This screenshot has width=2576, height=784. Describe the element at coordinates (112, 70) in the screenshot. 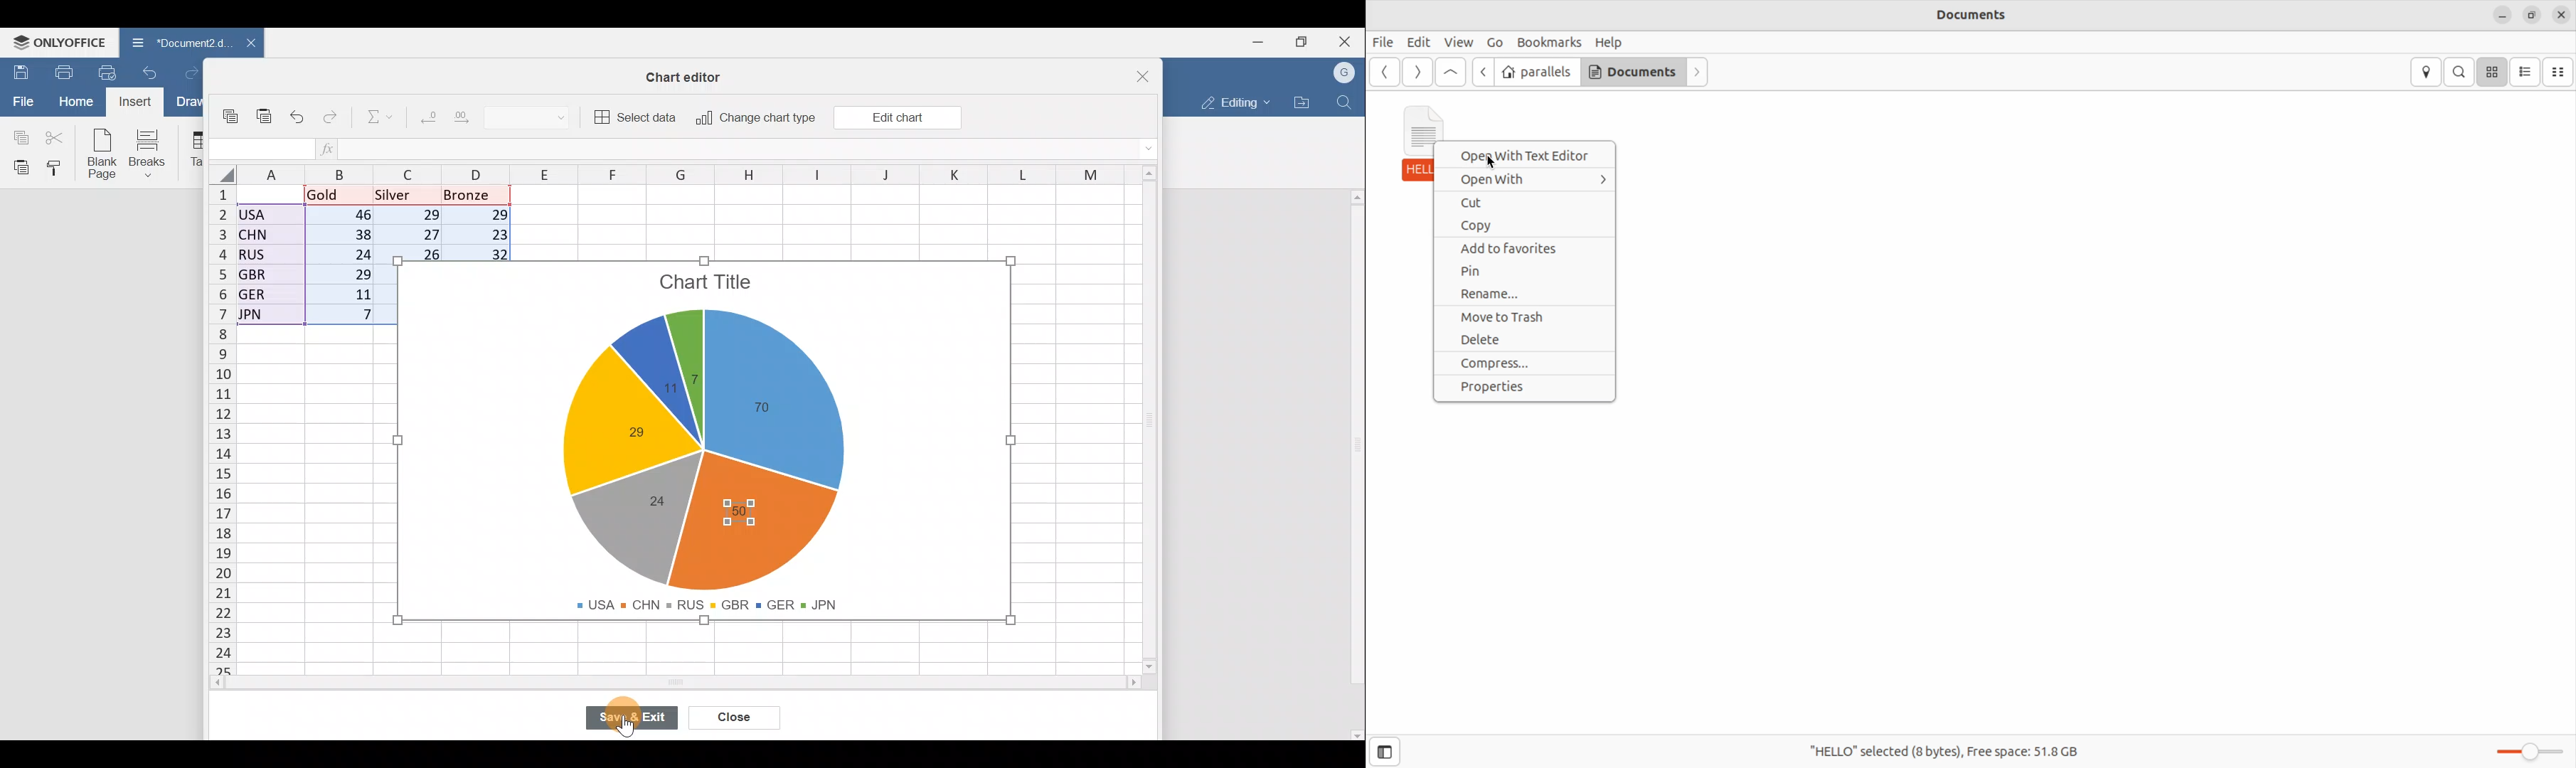

I see `Quick print` at that location.